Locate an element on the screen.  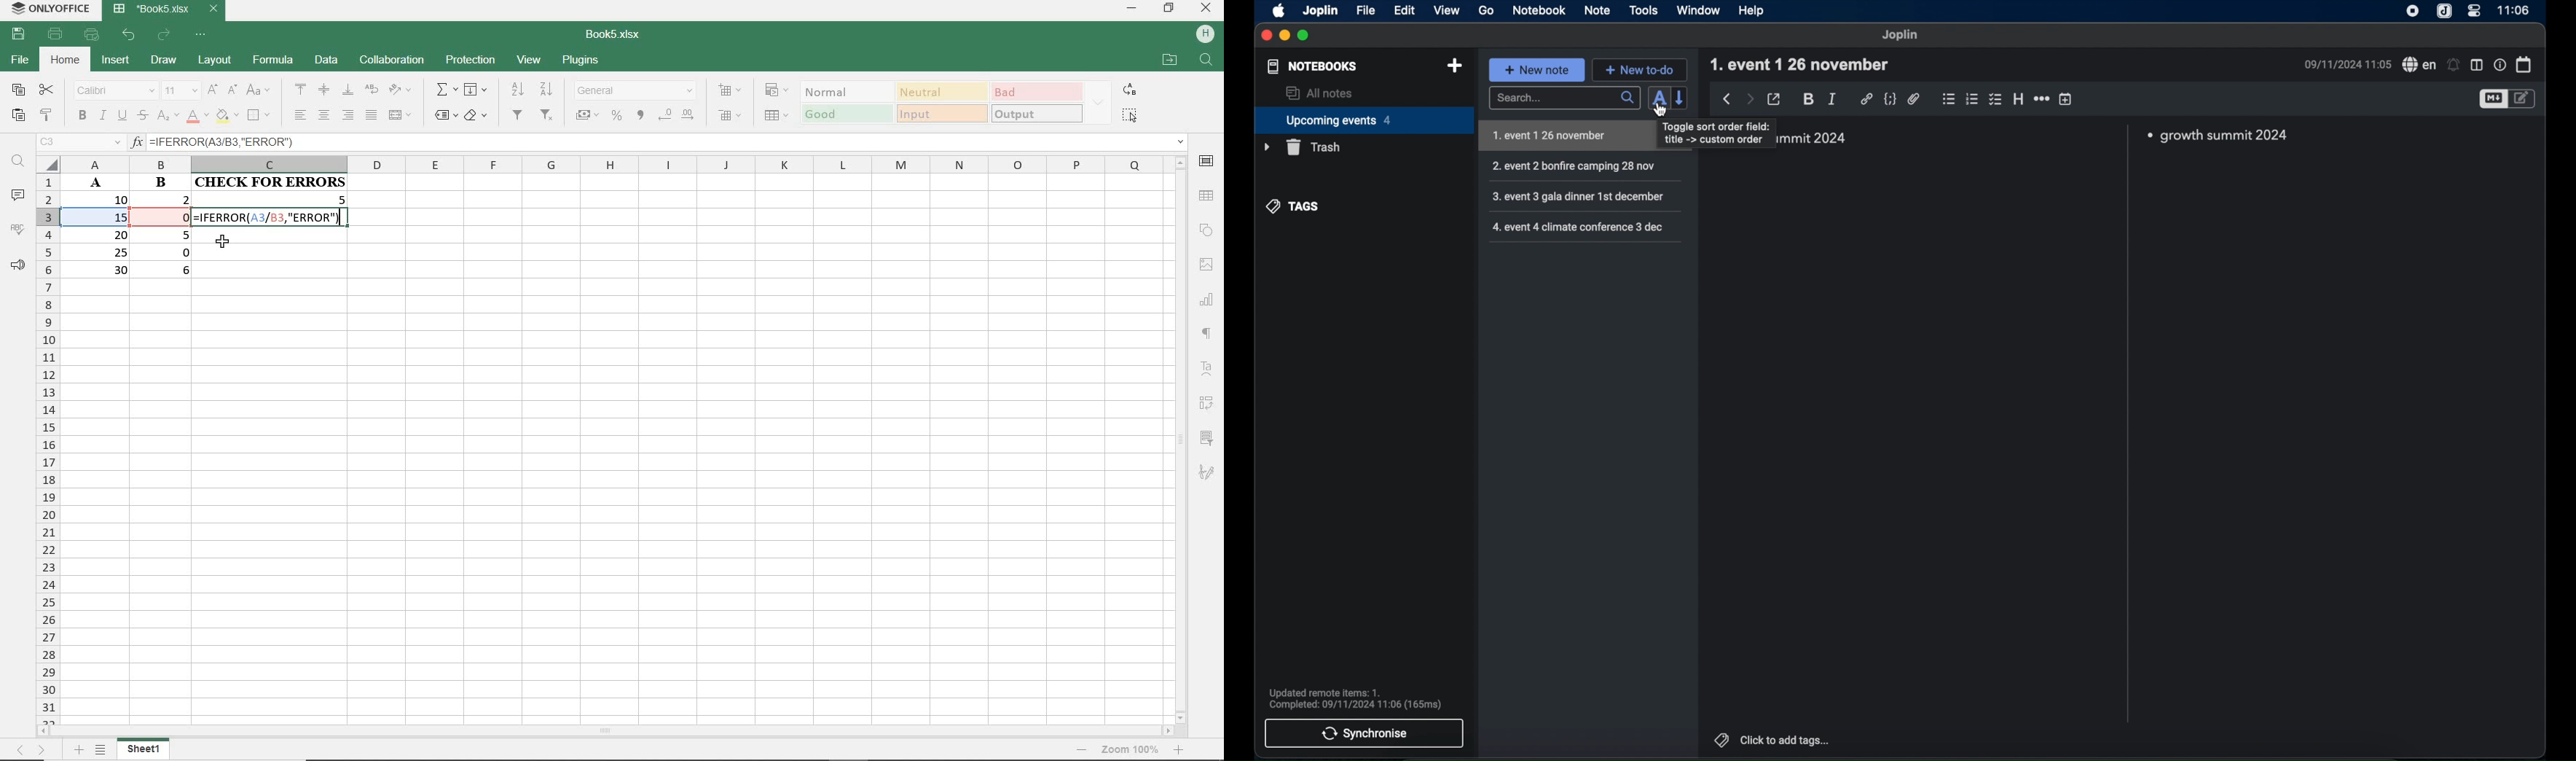
VIEW is located at coordinates (530, 61).